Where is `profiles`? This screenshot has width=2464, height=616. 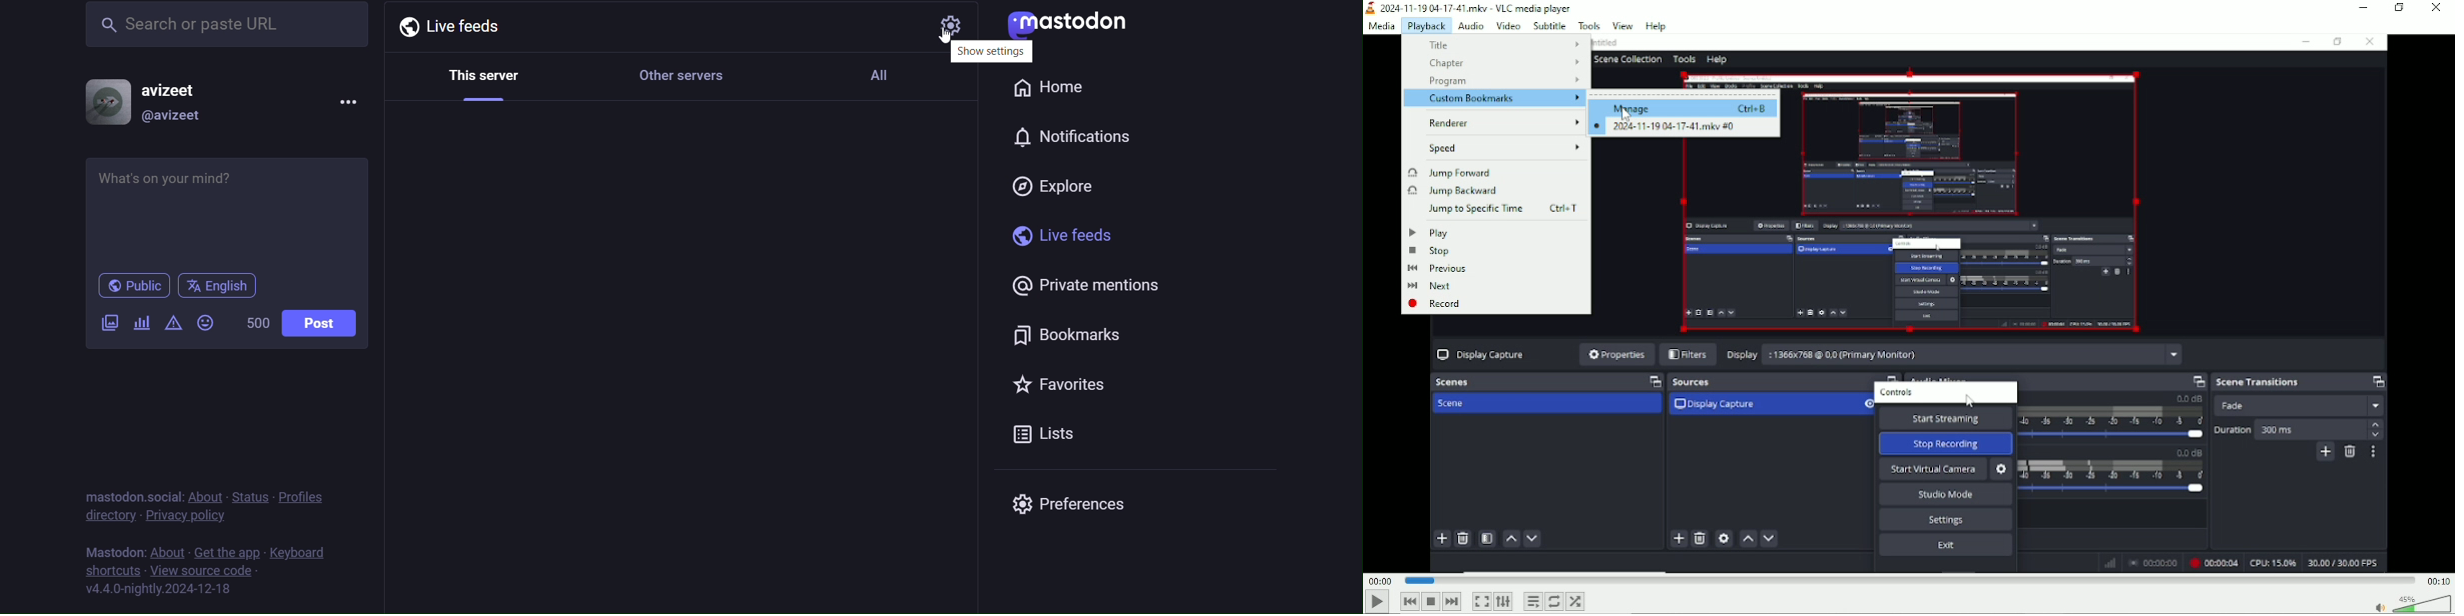
profiles is located at coordinates (307, 497).